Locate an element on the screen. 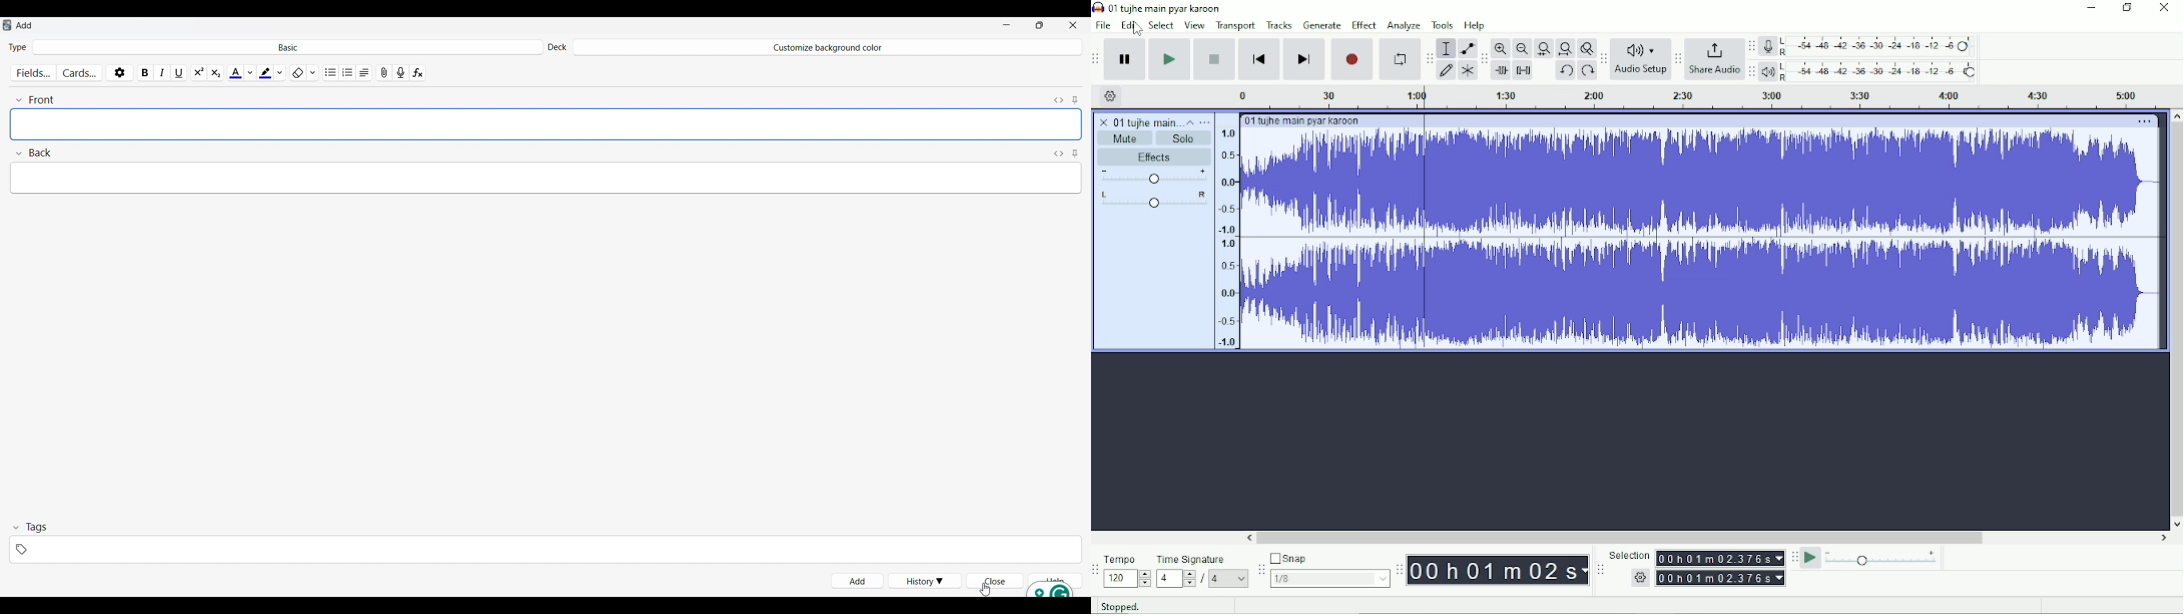 This screenshot has height=616, width=2184. Audacity timetoolbar is located at coordinates (1399, 571).